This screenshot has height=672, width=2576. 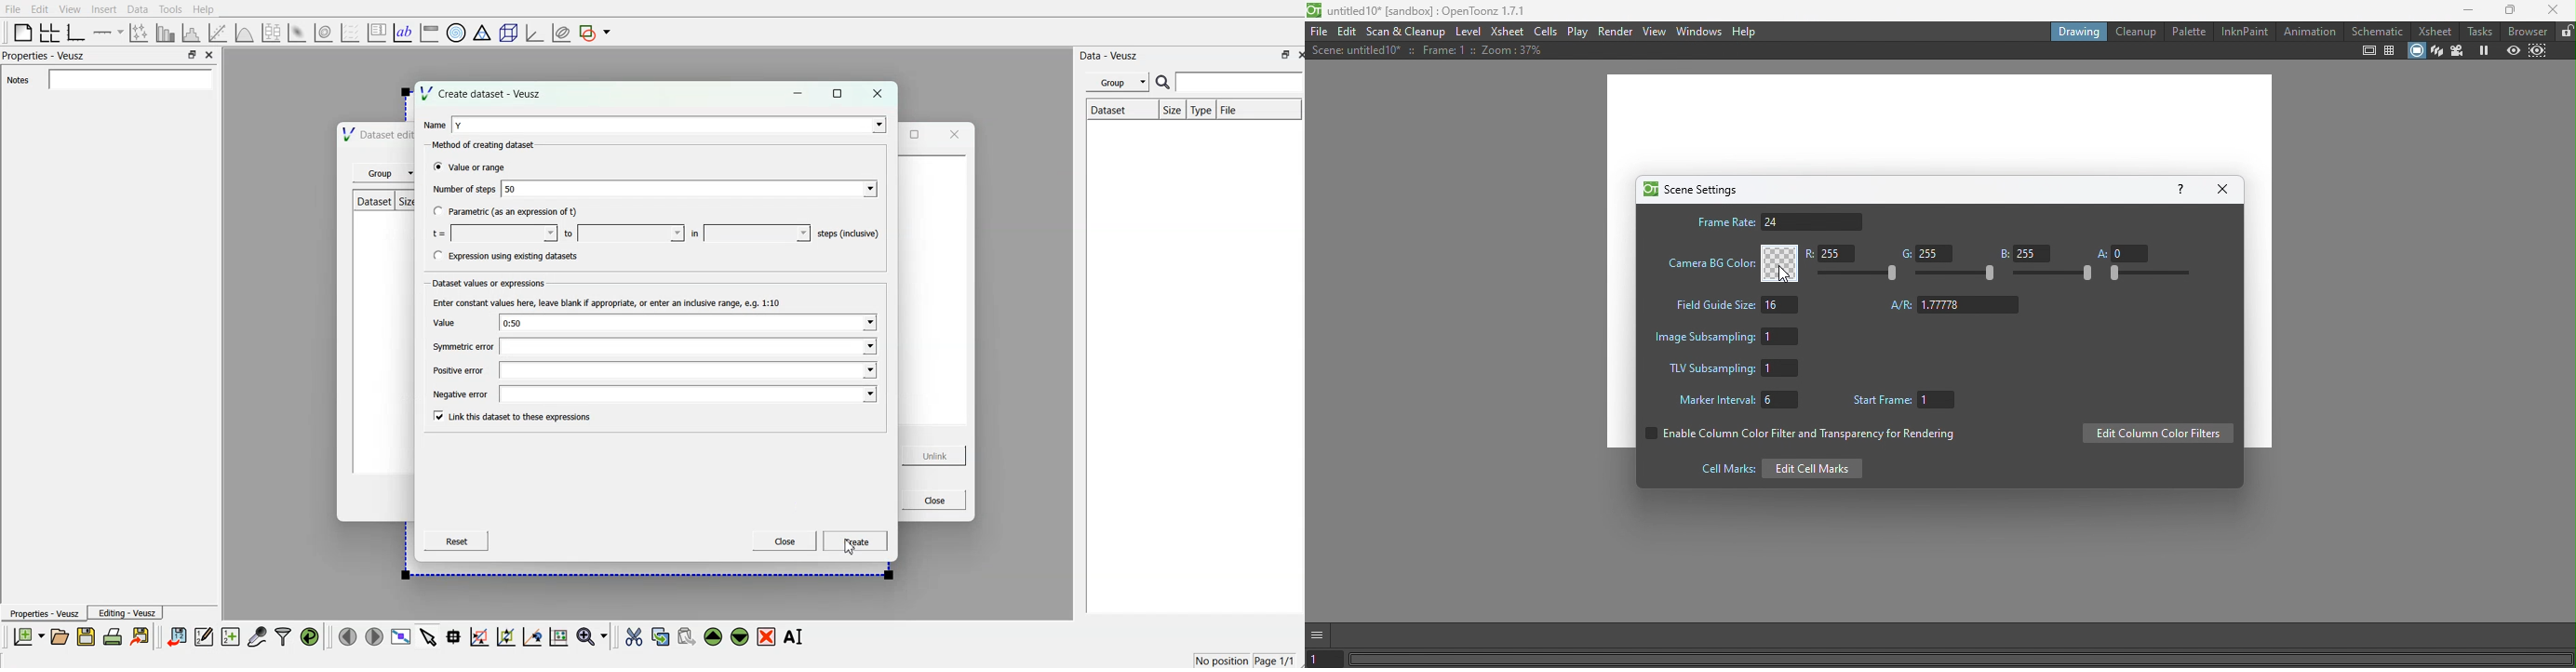 What do you see at coordinates (2565, 32) in the screenshot?
I see `Lock rooms tab` at bounding box center [2565, 32].